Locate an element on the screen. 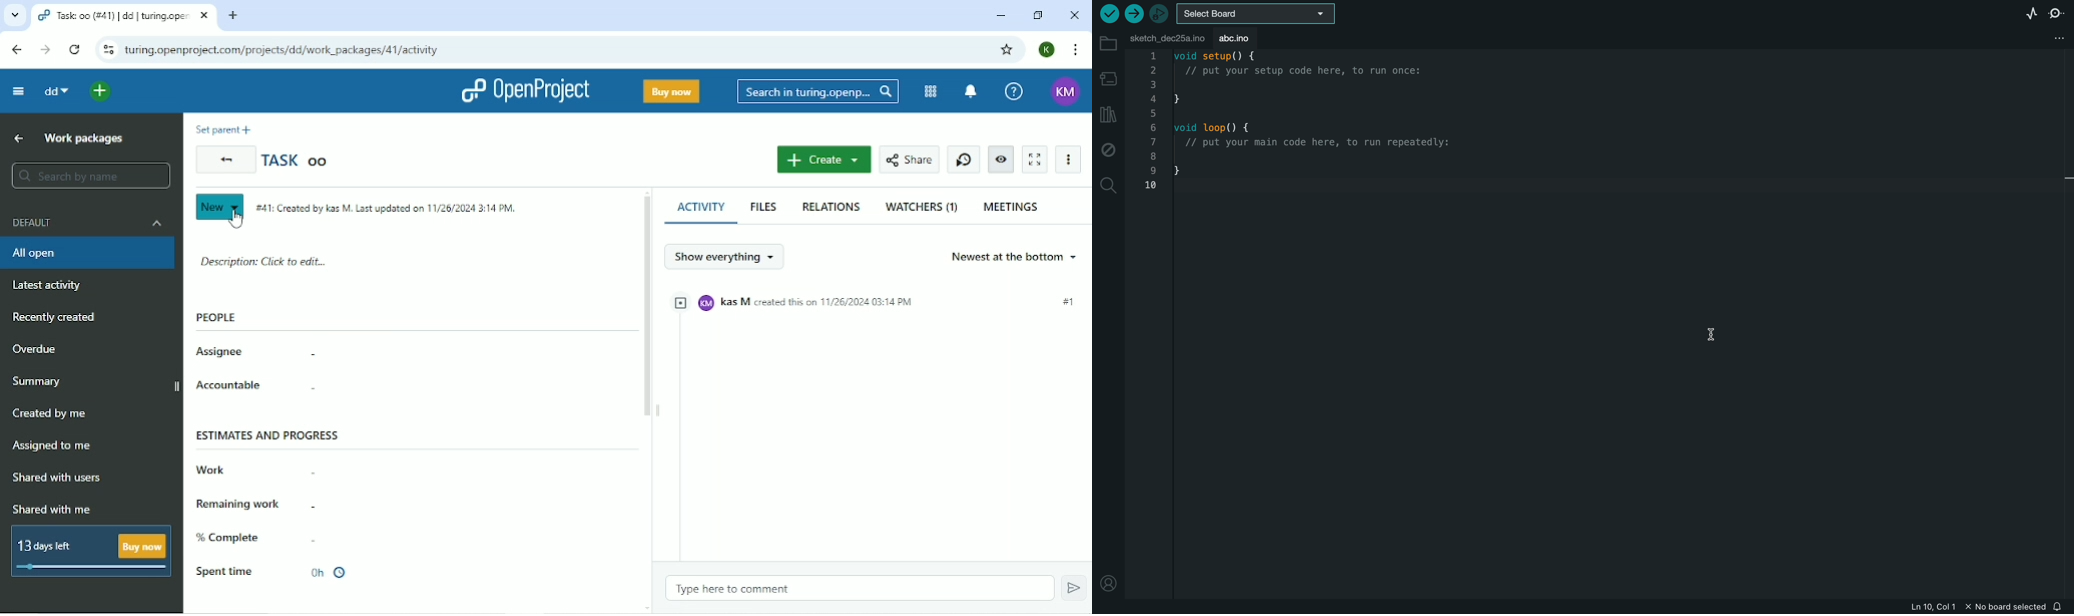 Image resolution: width=2100 pixels, height=616 pixels. Description: click to edit is located at coordinates (267, 263).